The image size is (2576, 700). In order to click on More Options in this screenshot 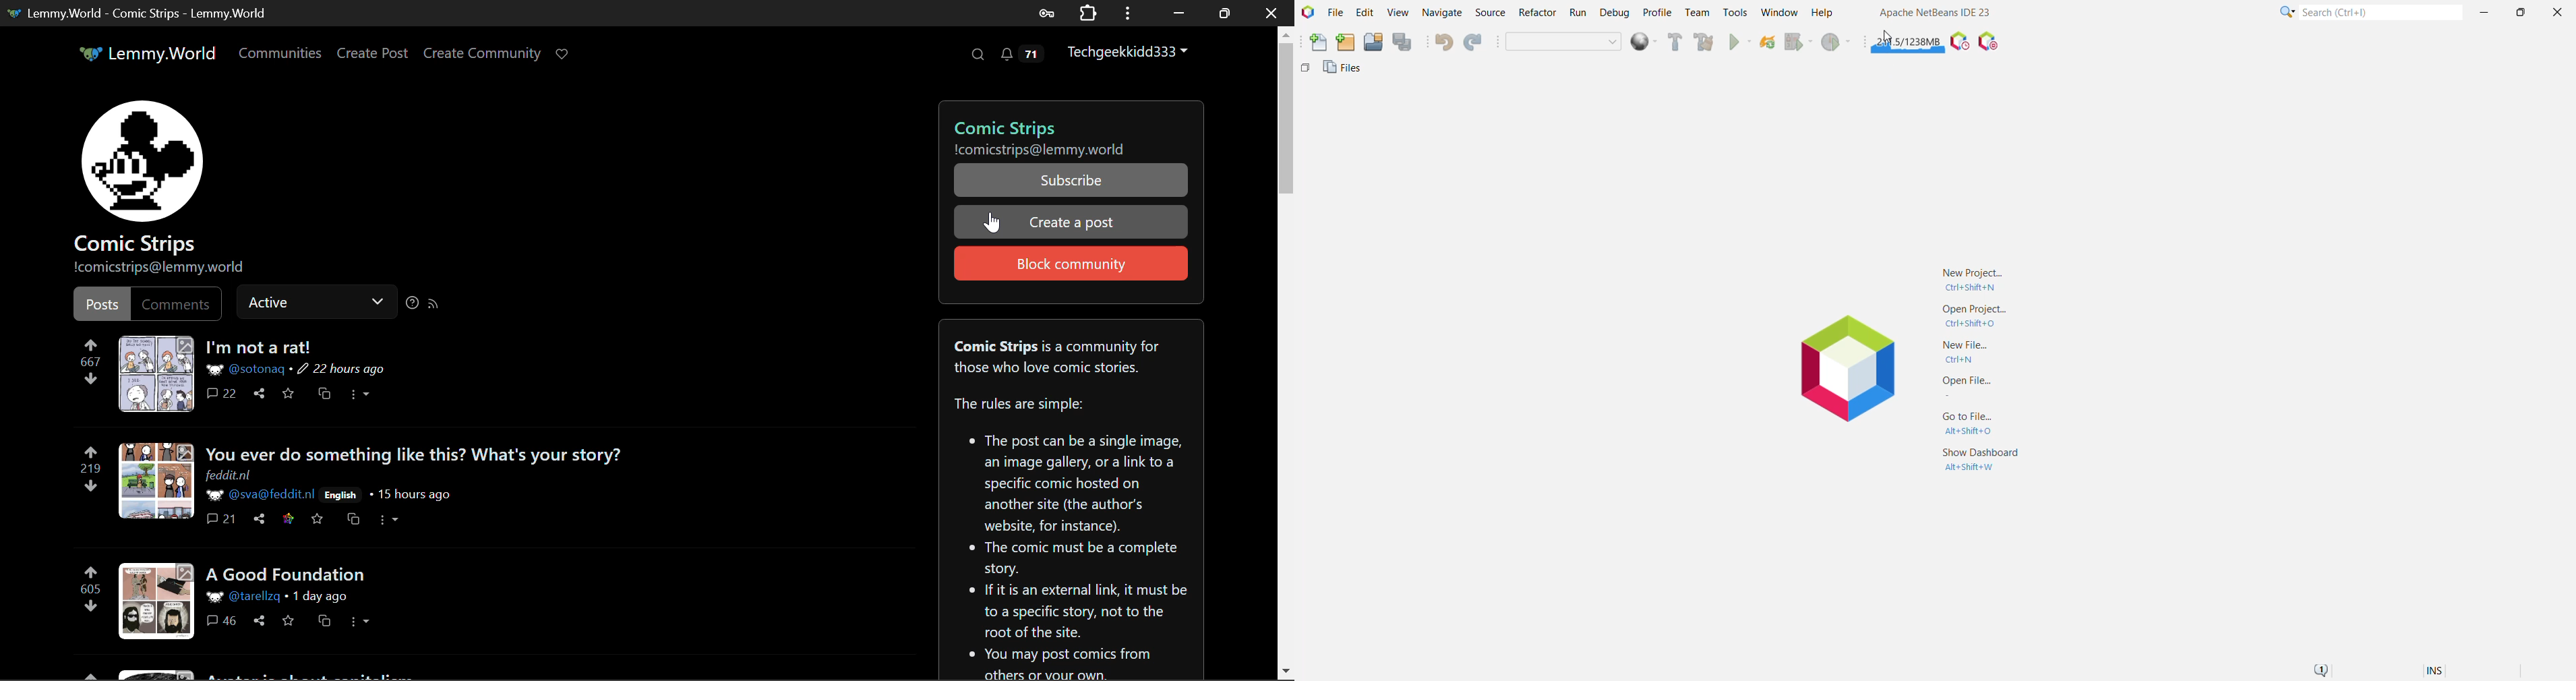, I will do `click(392, 519)`.